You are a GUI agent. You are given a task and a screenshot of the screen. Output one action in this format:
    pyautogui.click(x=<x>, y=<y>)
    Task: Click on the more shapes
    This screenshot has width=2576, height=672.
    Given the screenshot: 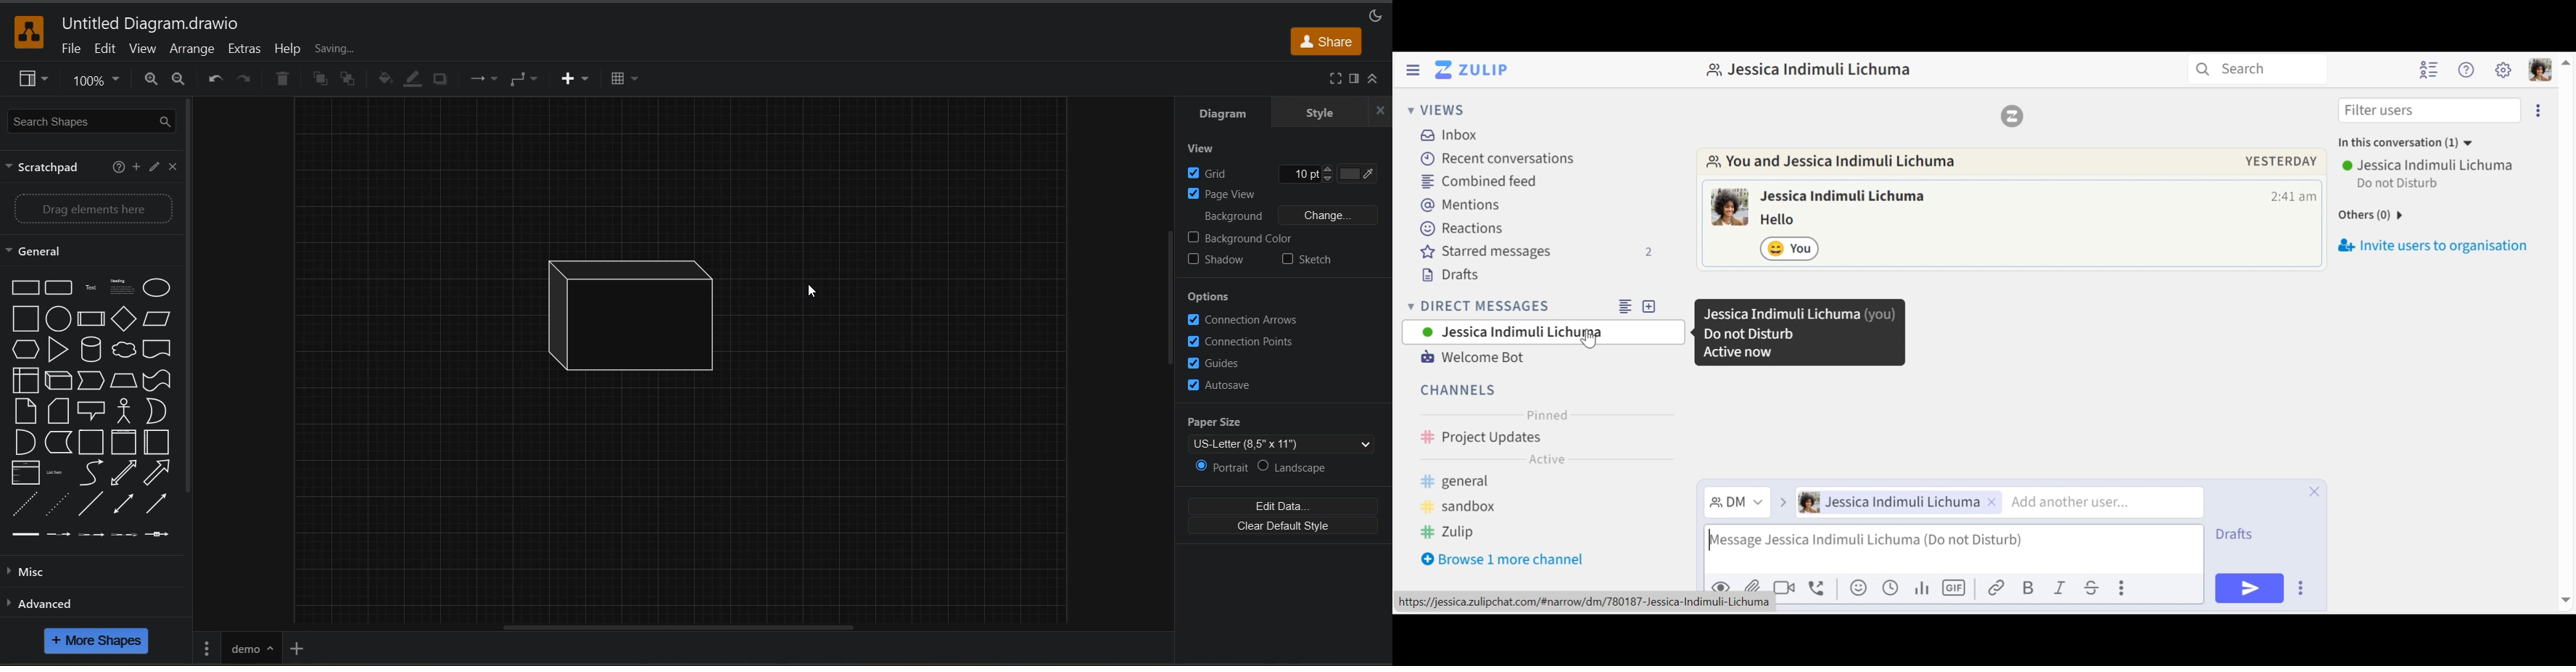 What is the action you would take?
    pyautogui.click(x=96, y=641)
    